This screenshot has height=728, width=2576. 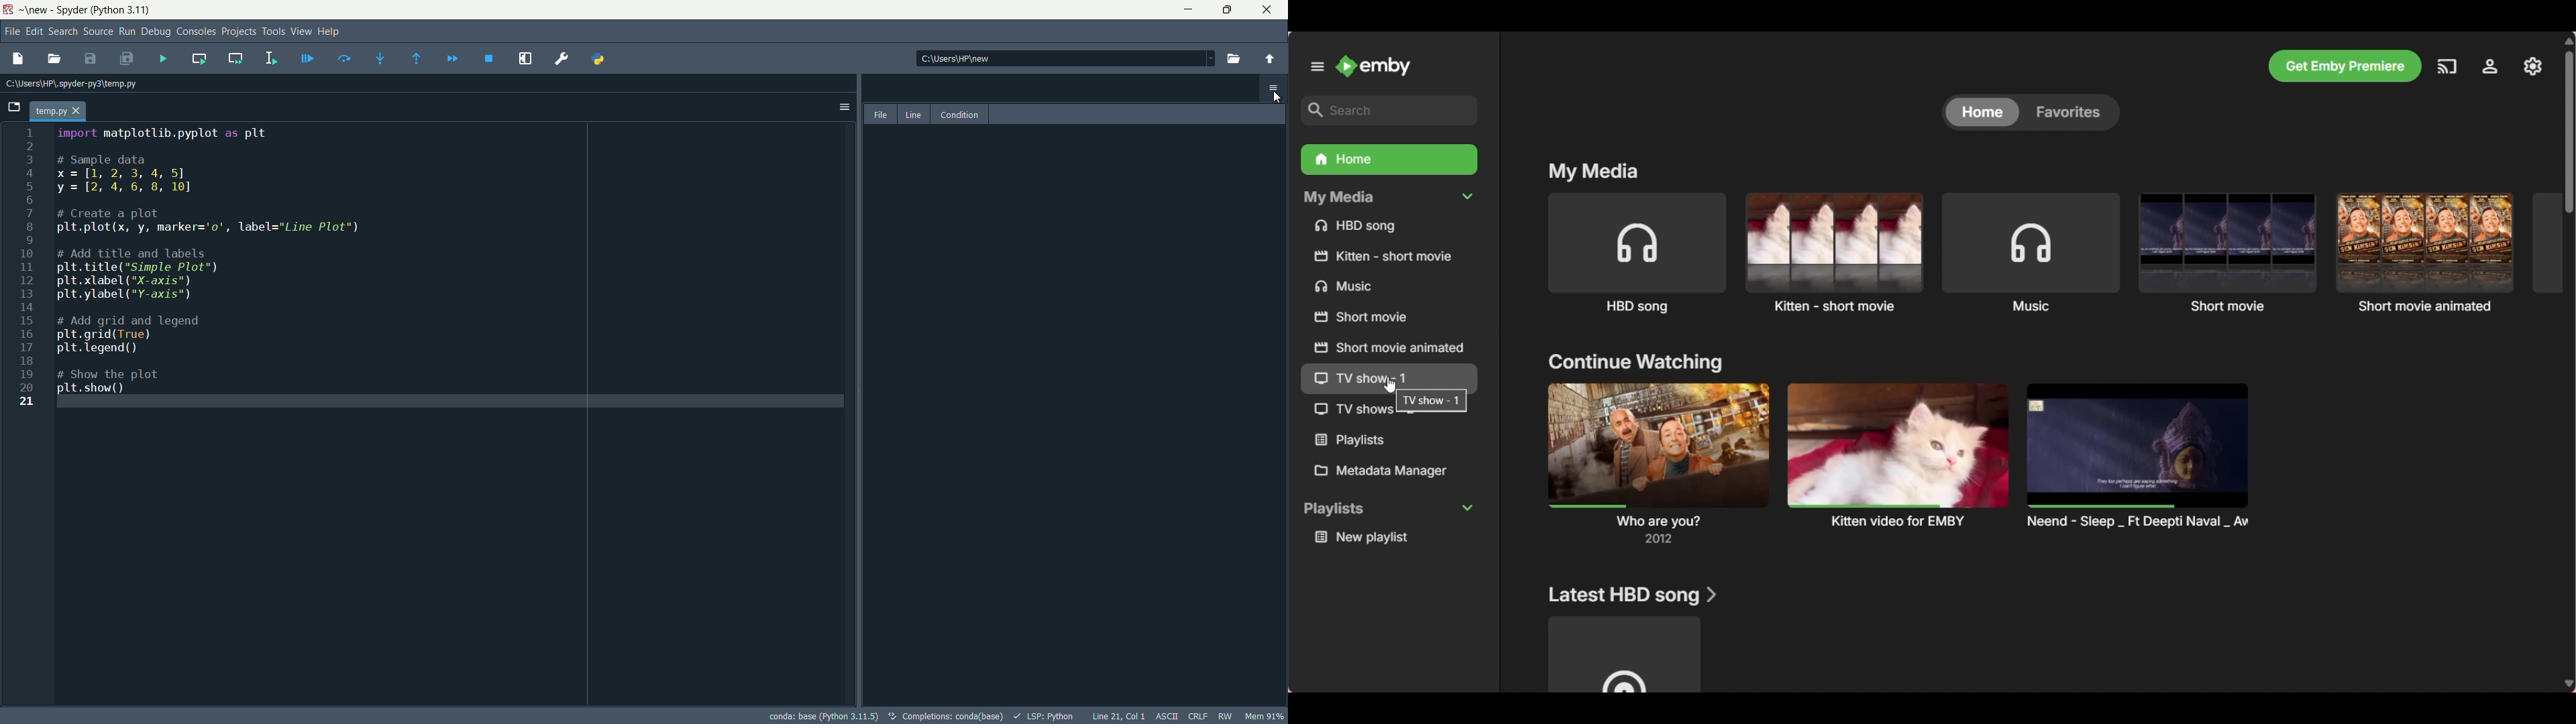 I want to click on debug menu, so click(x=156, y=32).